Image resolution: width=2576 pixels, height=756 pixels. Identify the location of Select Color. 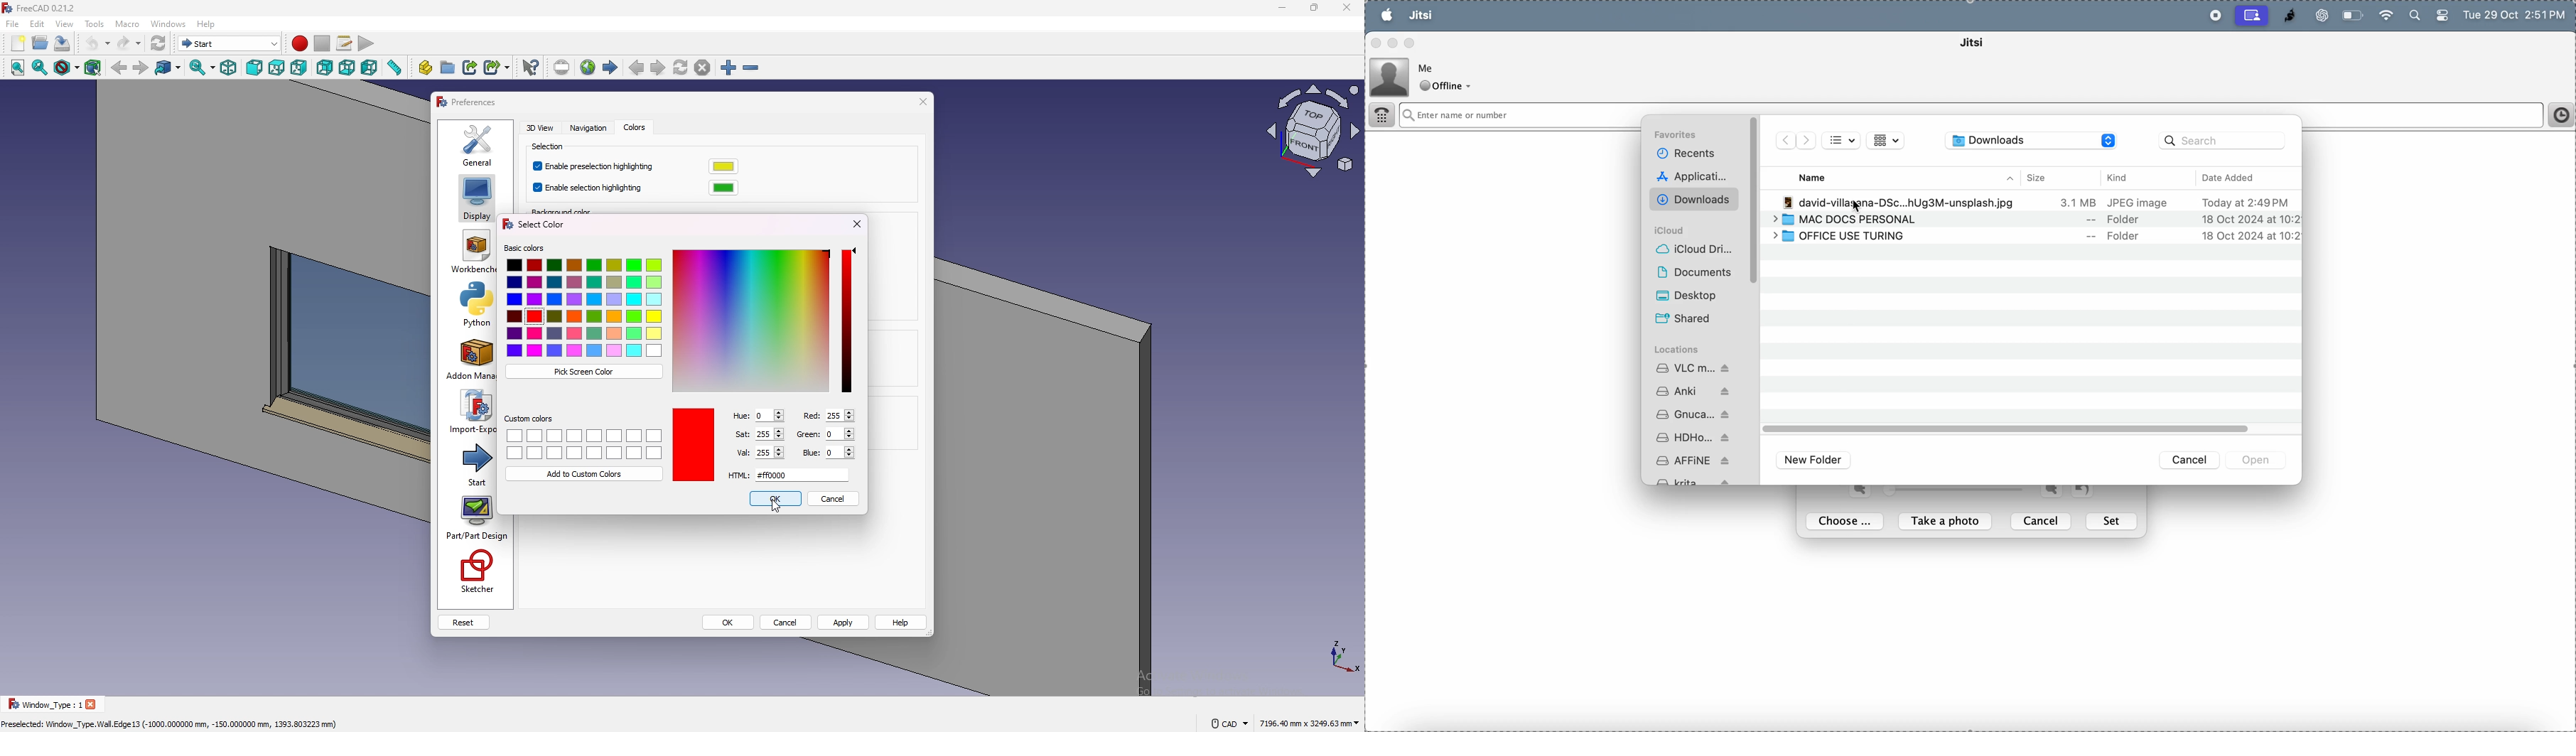
(541, 224).